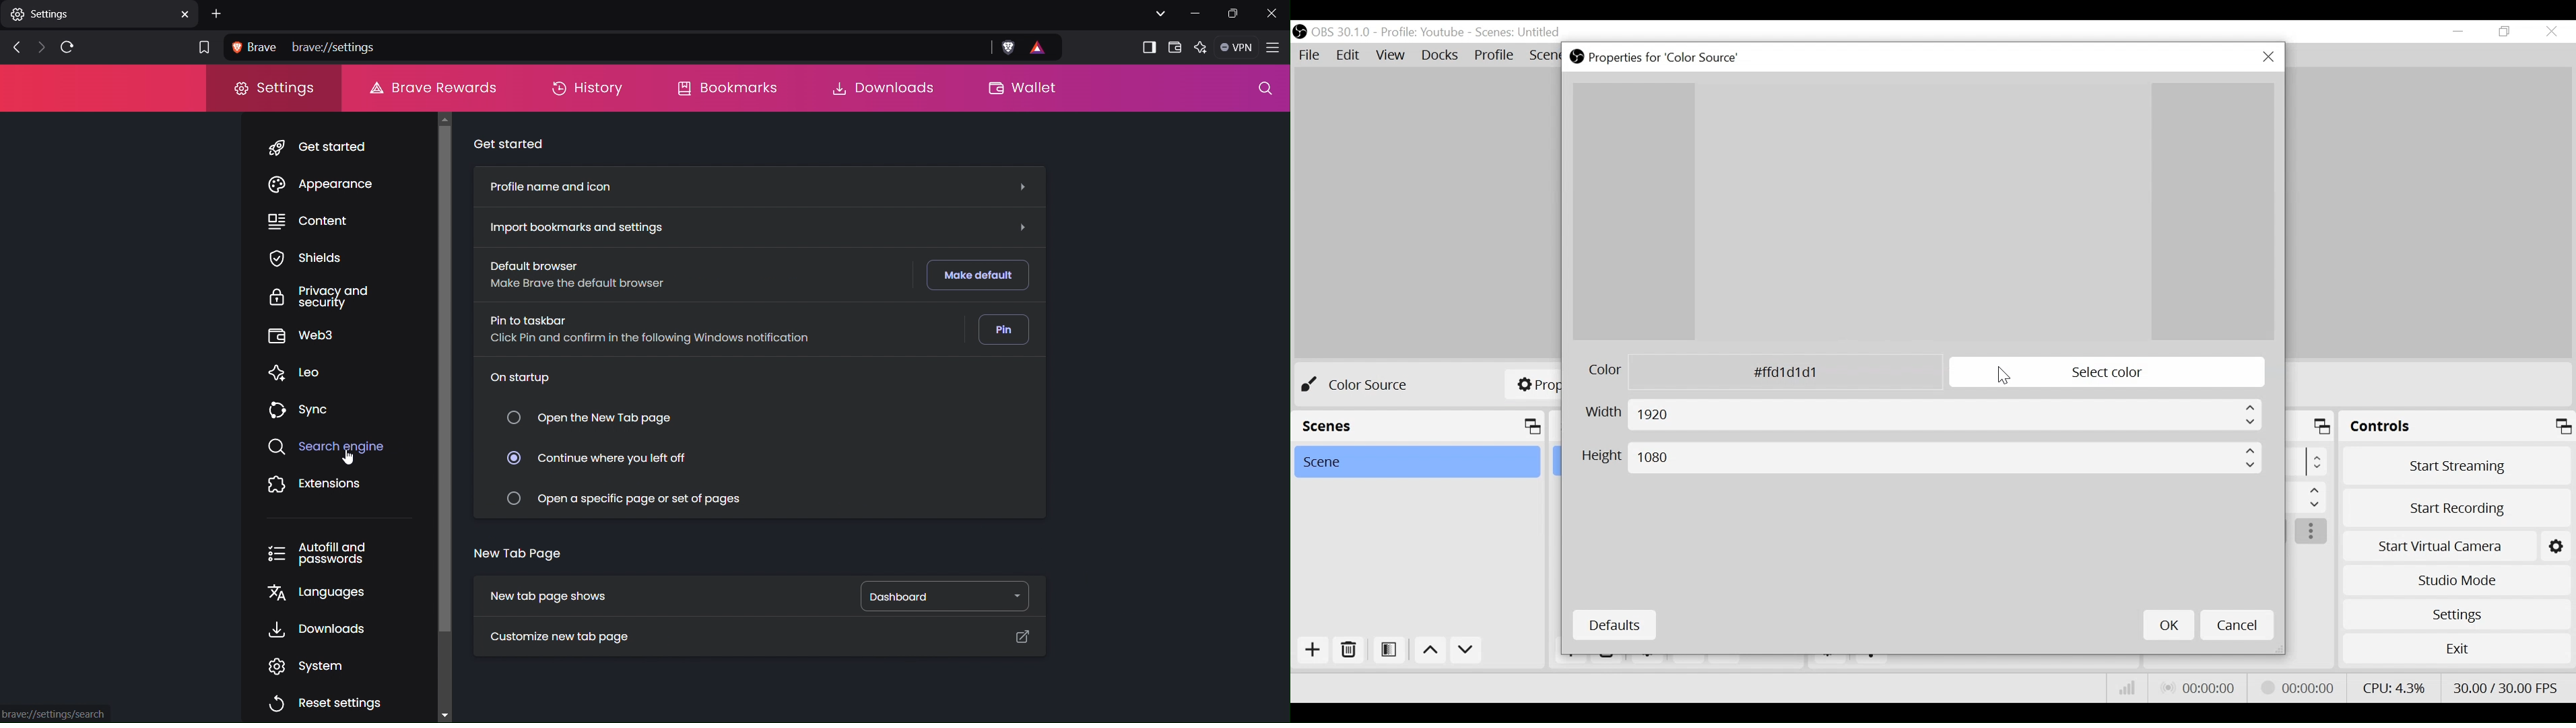  Describe the element at coordinates (2312, 533) in the screenshot. I see `more options` at that location.